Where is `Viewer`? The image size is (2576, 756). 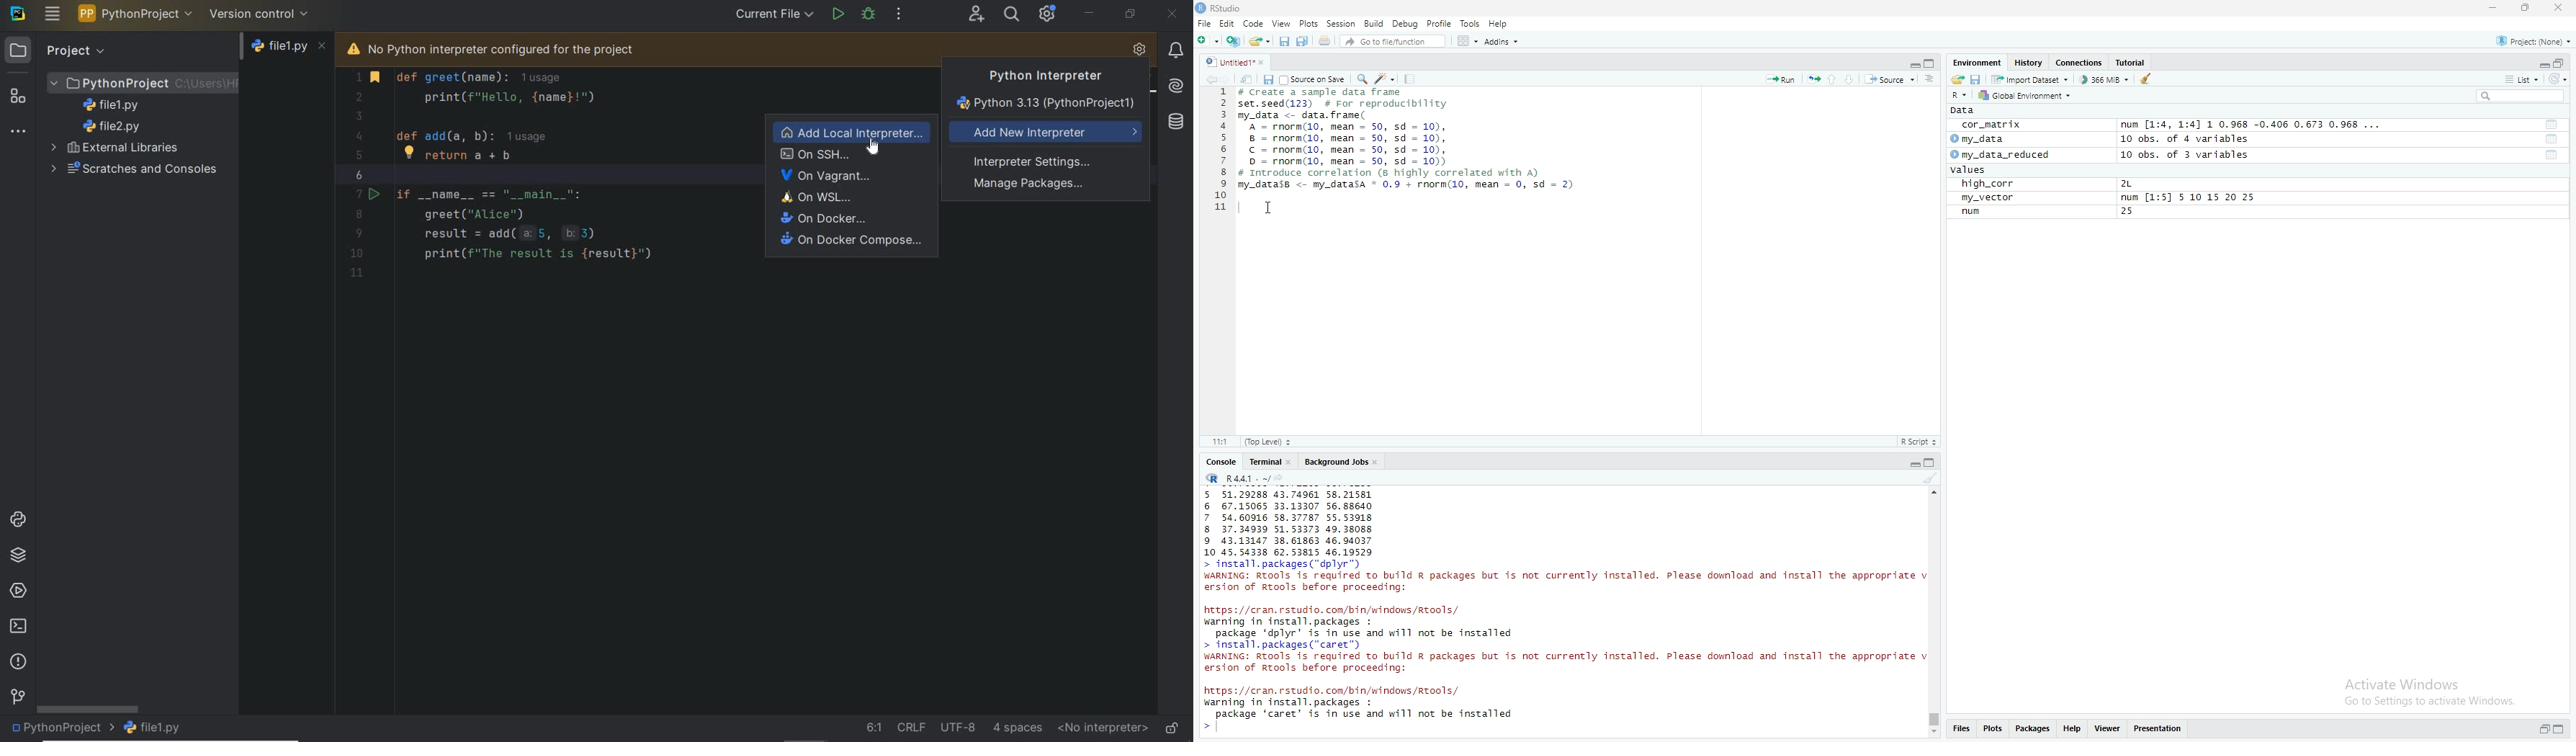
Viewer is located at coordinates (2109, 728).